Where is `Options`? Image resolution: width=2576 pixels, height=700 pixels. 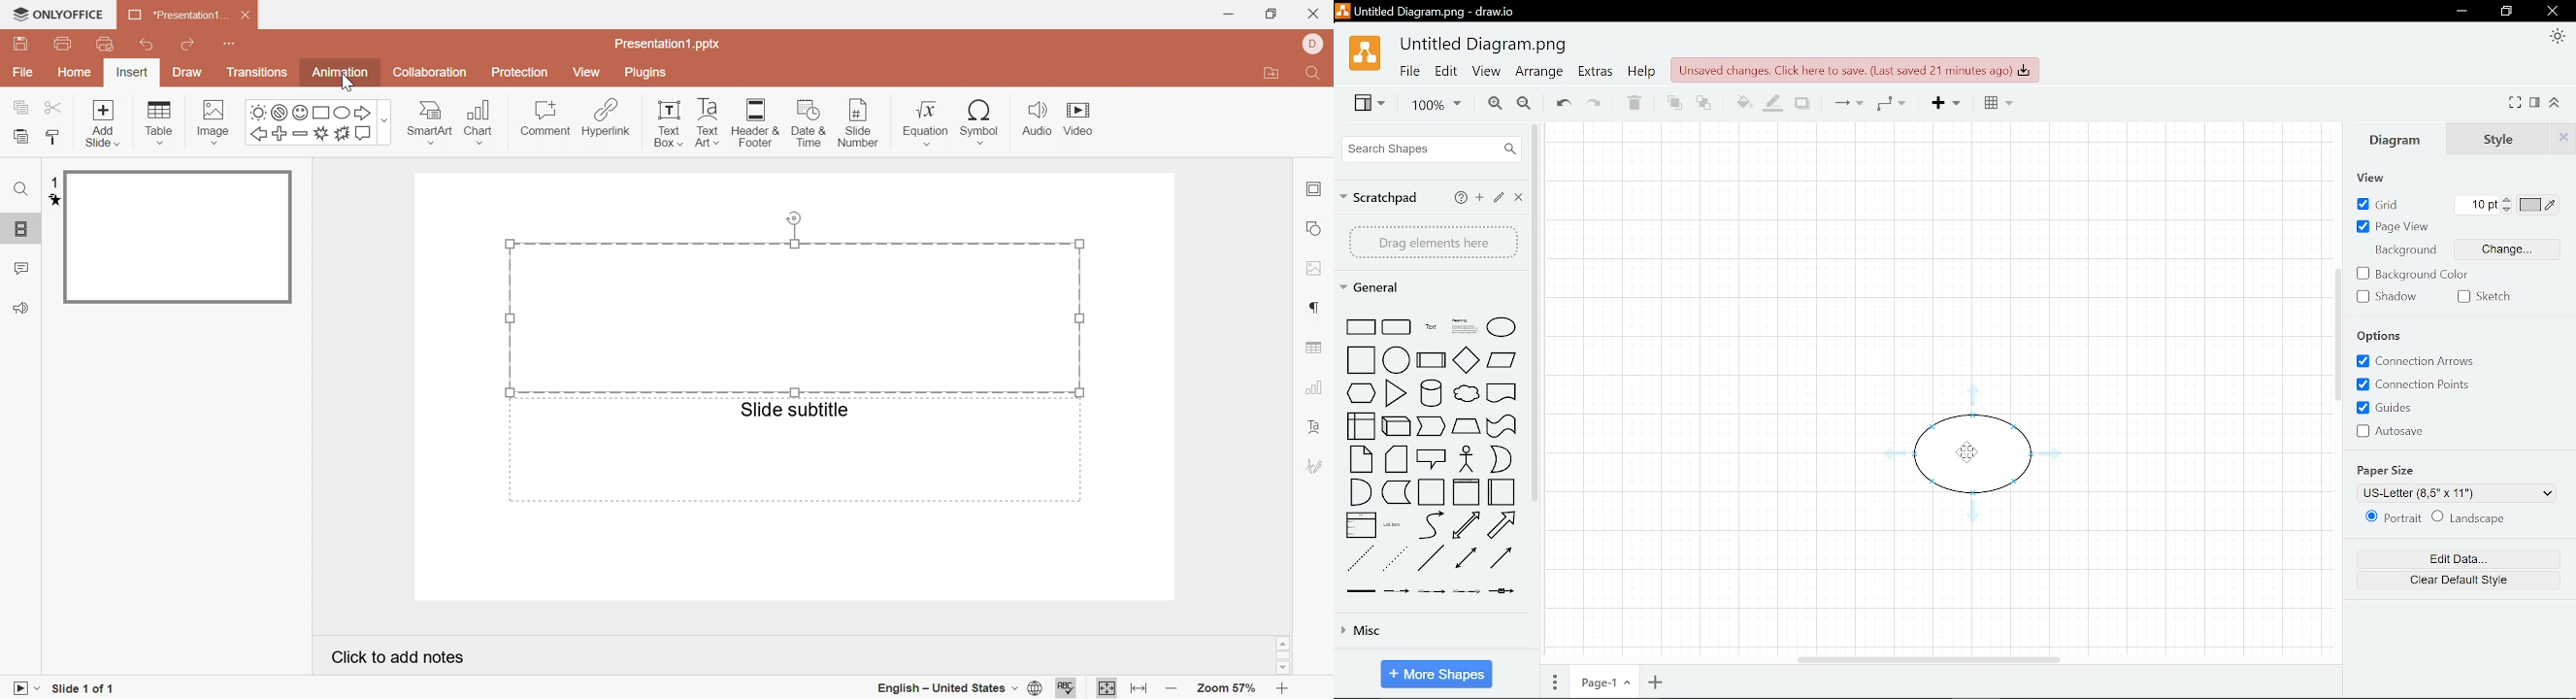
Options is located at coordinates (2388, 336).